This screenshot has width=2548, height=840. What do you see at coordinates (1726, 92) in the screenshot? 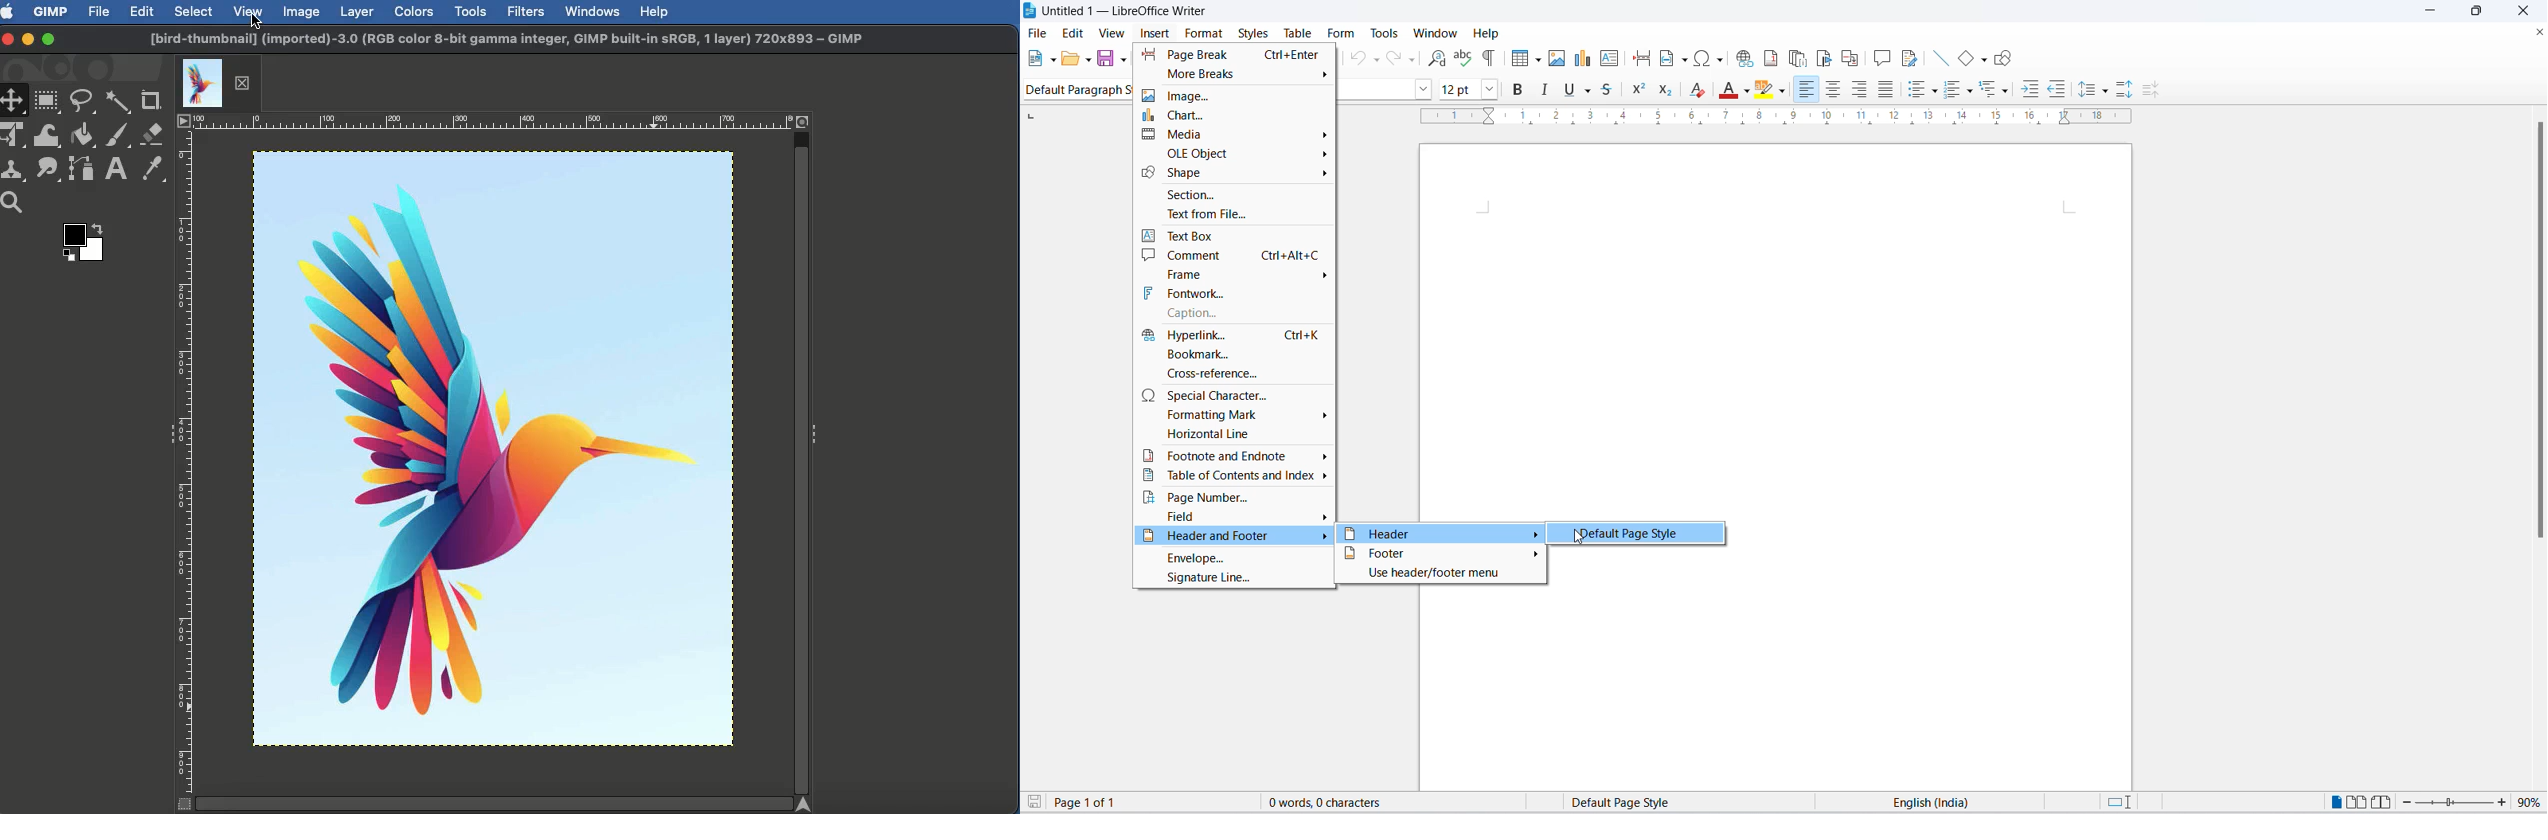
I see `font color` at bounding box center [1726, 92].